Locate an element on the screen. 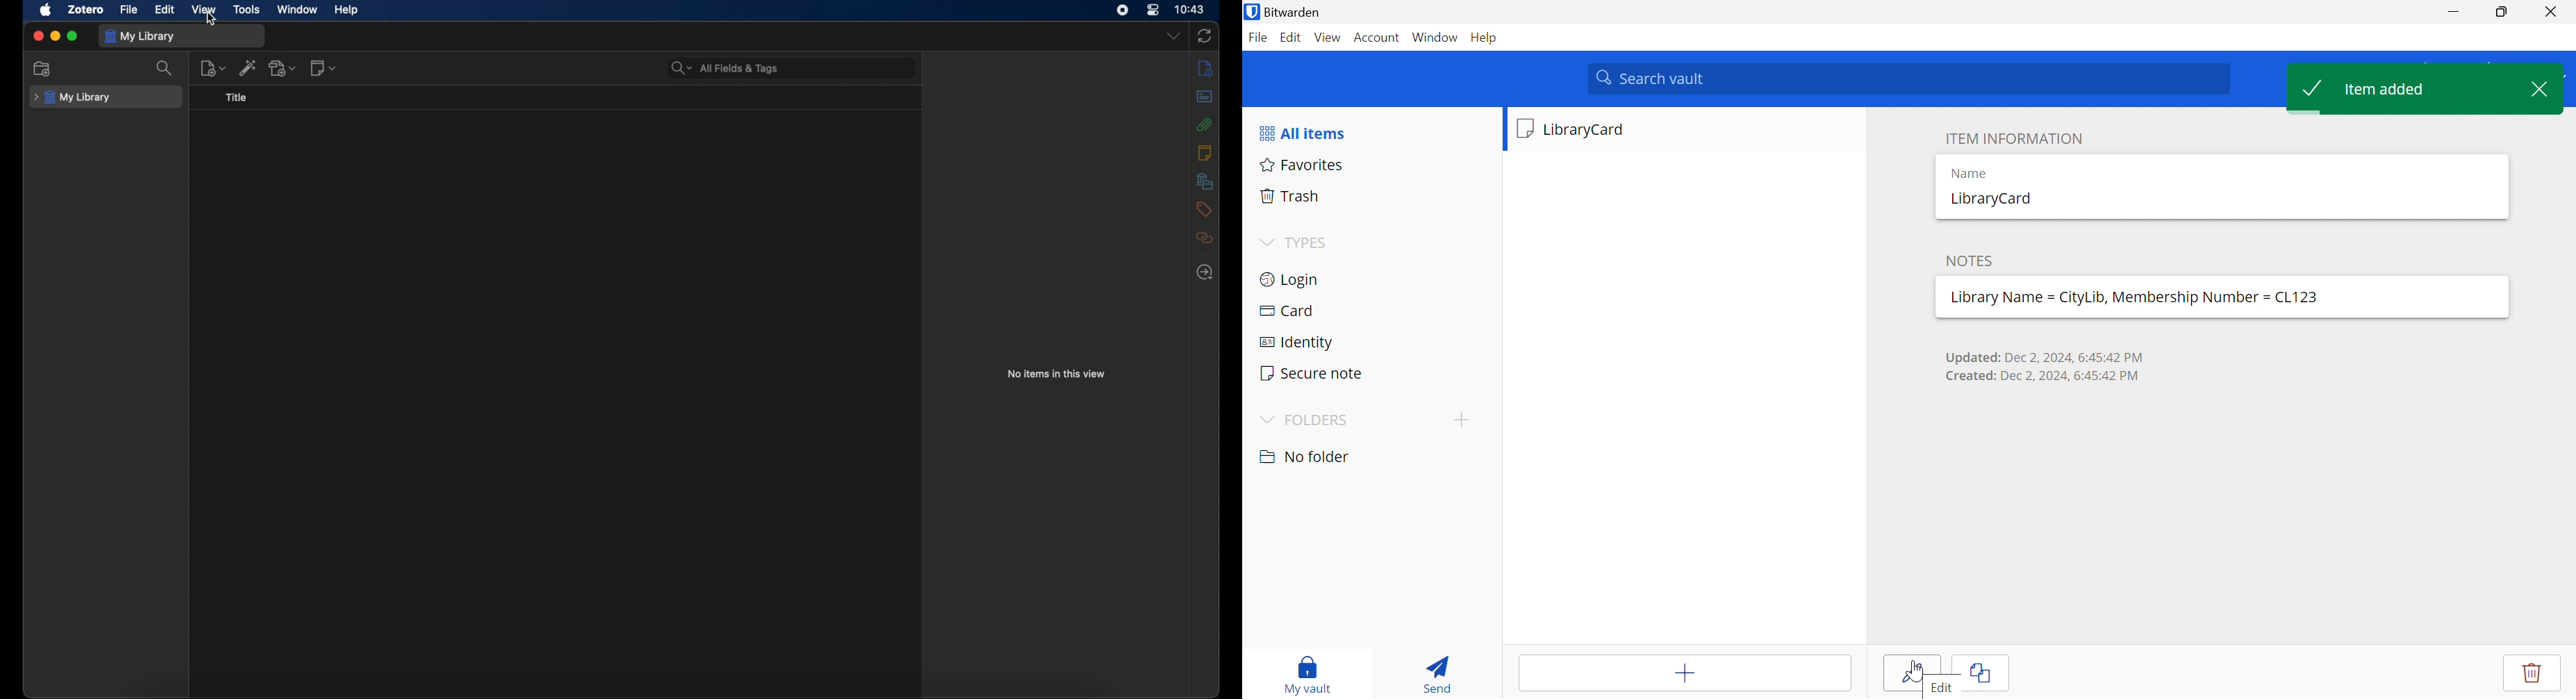  iTEM ADDDED is located at coordinates (2404, 90).